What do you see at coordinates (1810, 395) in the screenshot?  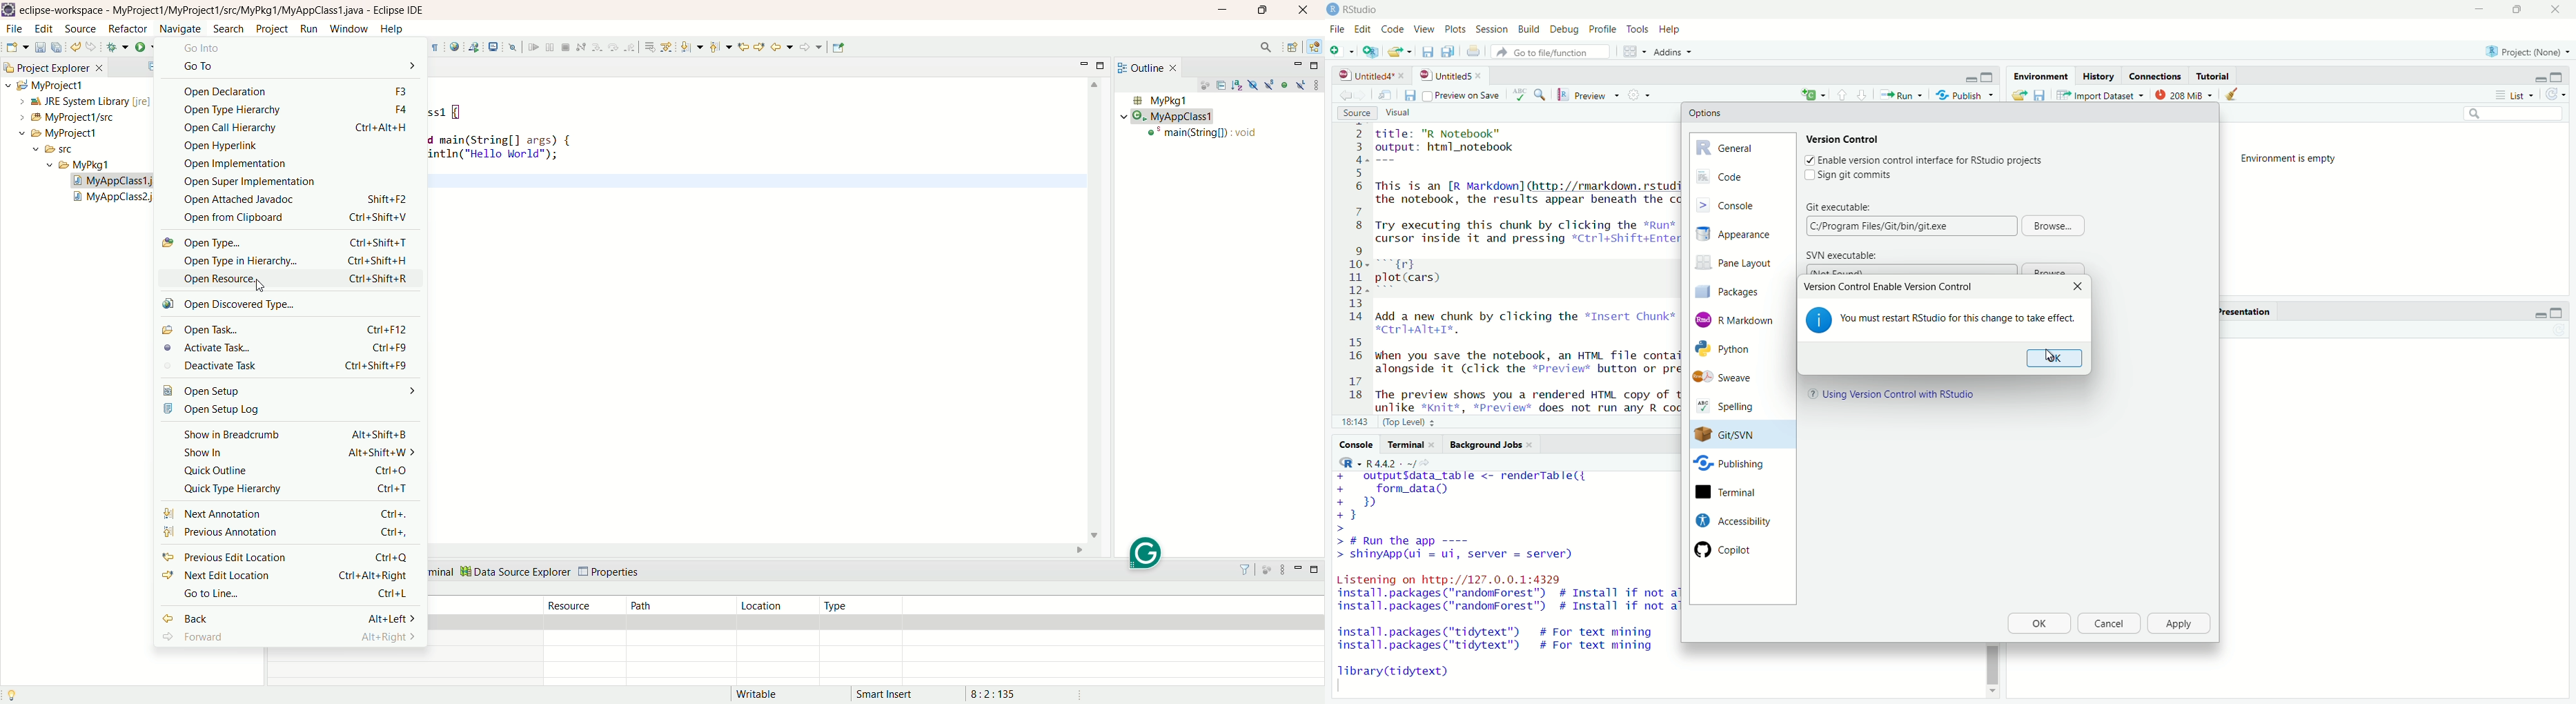 I see `?` at bounding box center [1810, 395].